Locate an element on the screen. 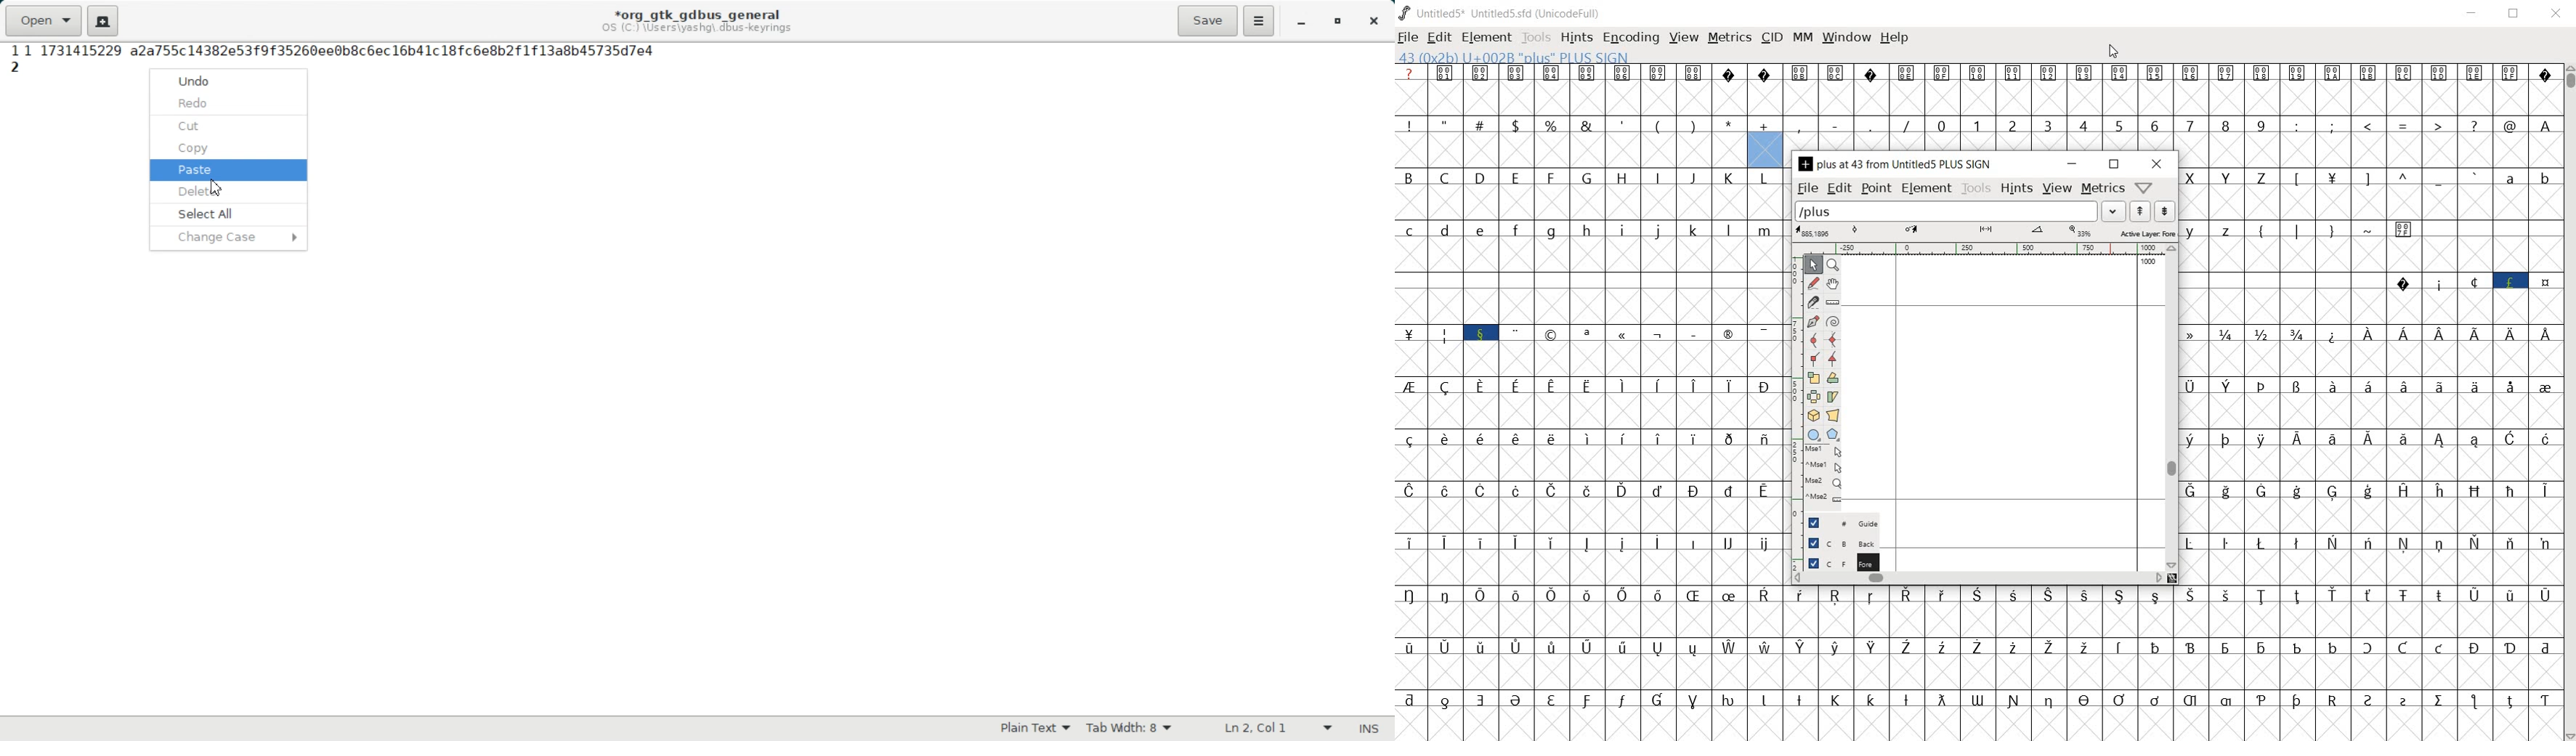   is located at coordinates (2371, 560).